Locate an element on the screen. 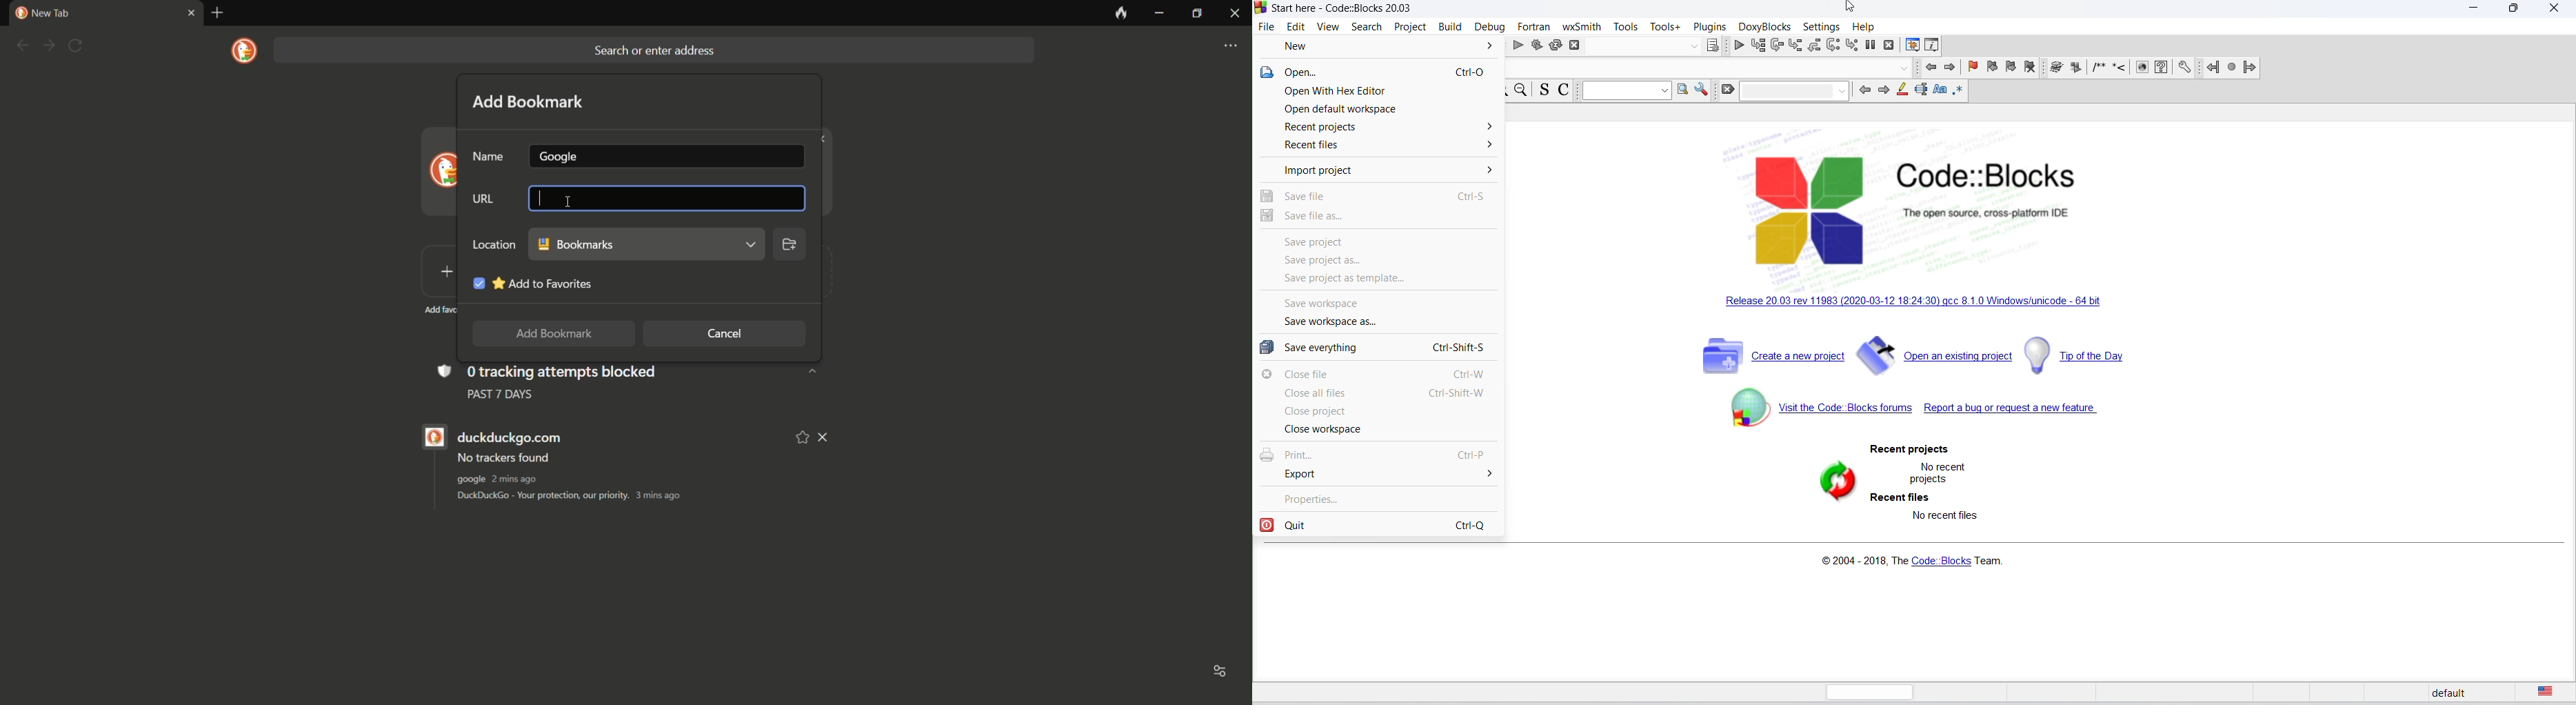  previous bookmark is located at coordinates (1991, 68).